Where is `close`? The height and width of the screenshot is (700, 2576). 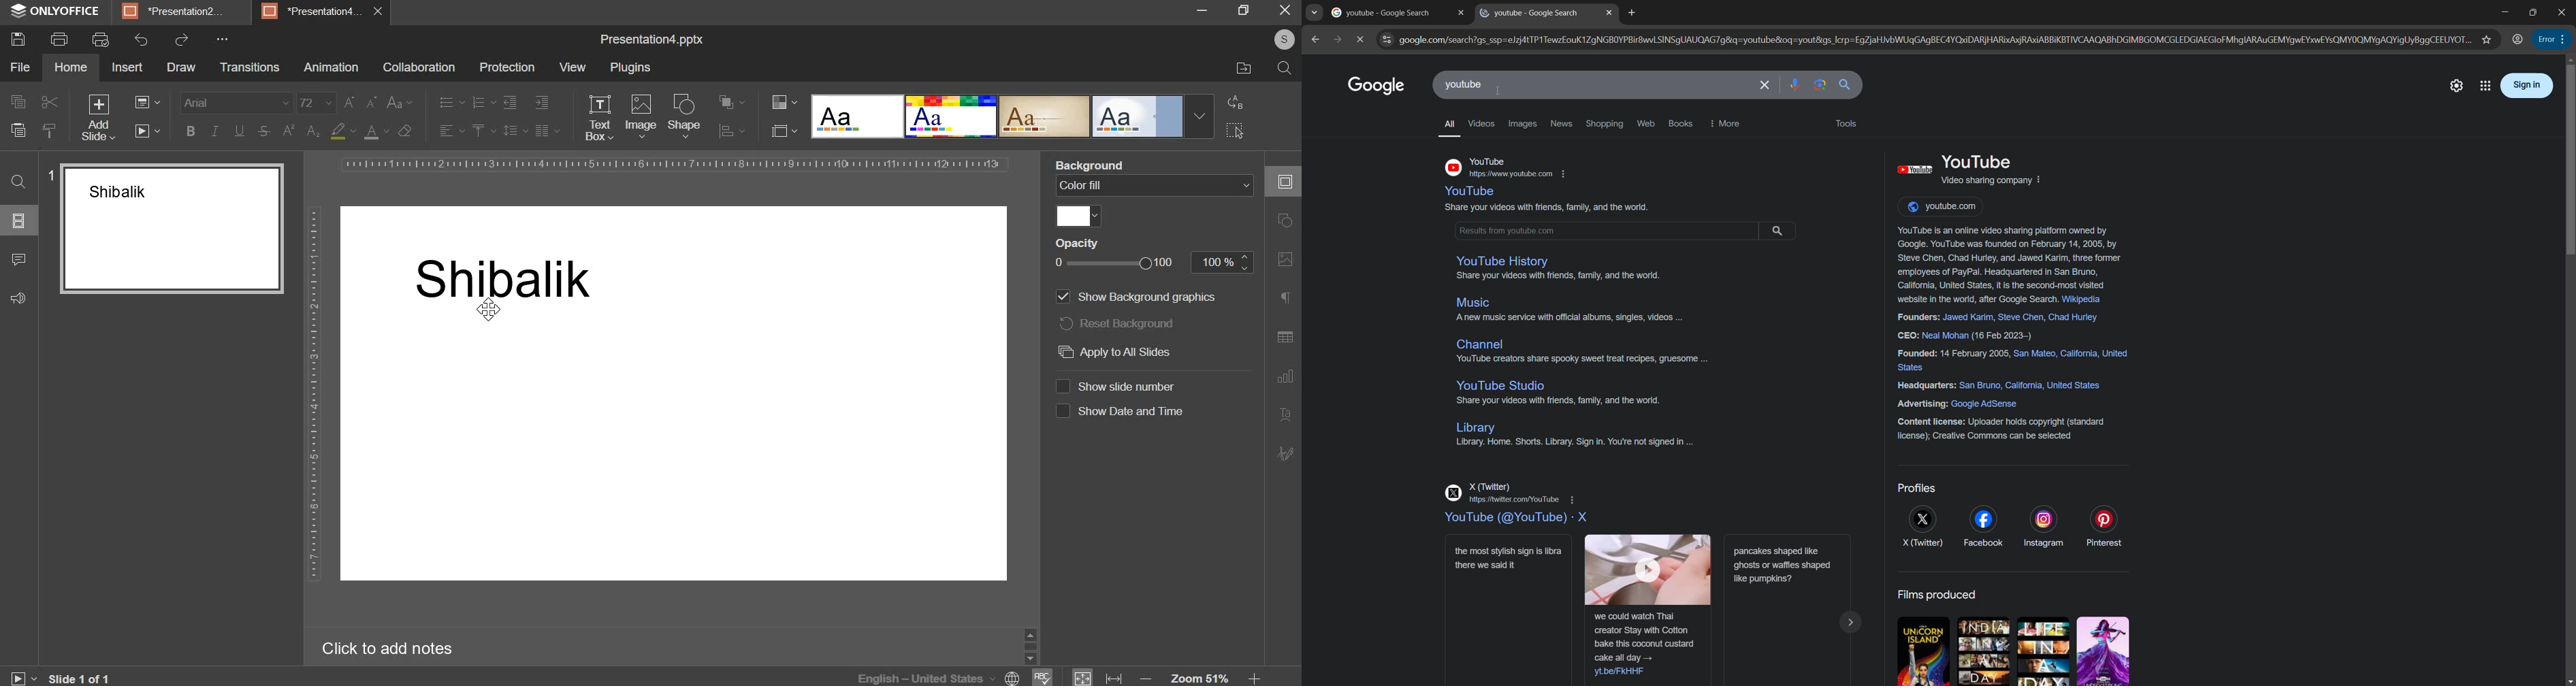
close is located at coordinates (2563, 12).